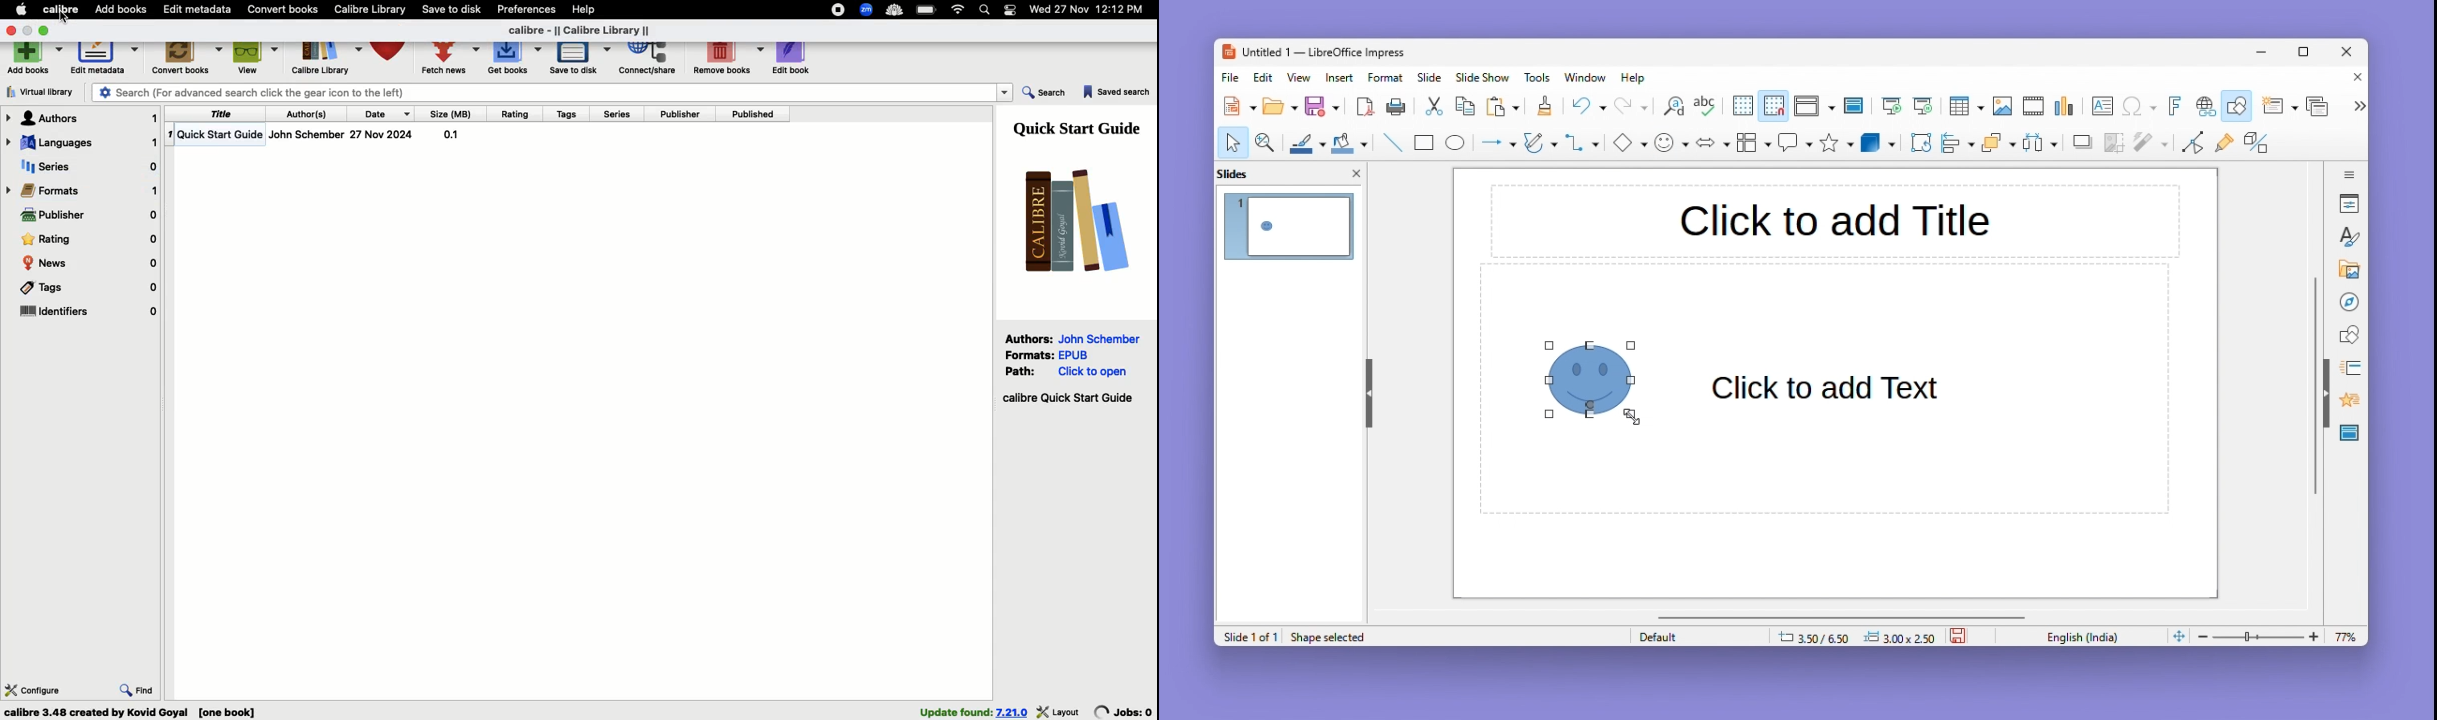 The height and width of the screenshot is (728, 2464). What do you see at coordinates (1430, 77) in the screenshot?
I see `Slide` at bounding box center [1430, 77].